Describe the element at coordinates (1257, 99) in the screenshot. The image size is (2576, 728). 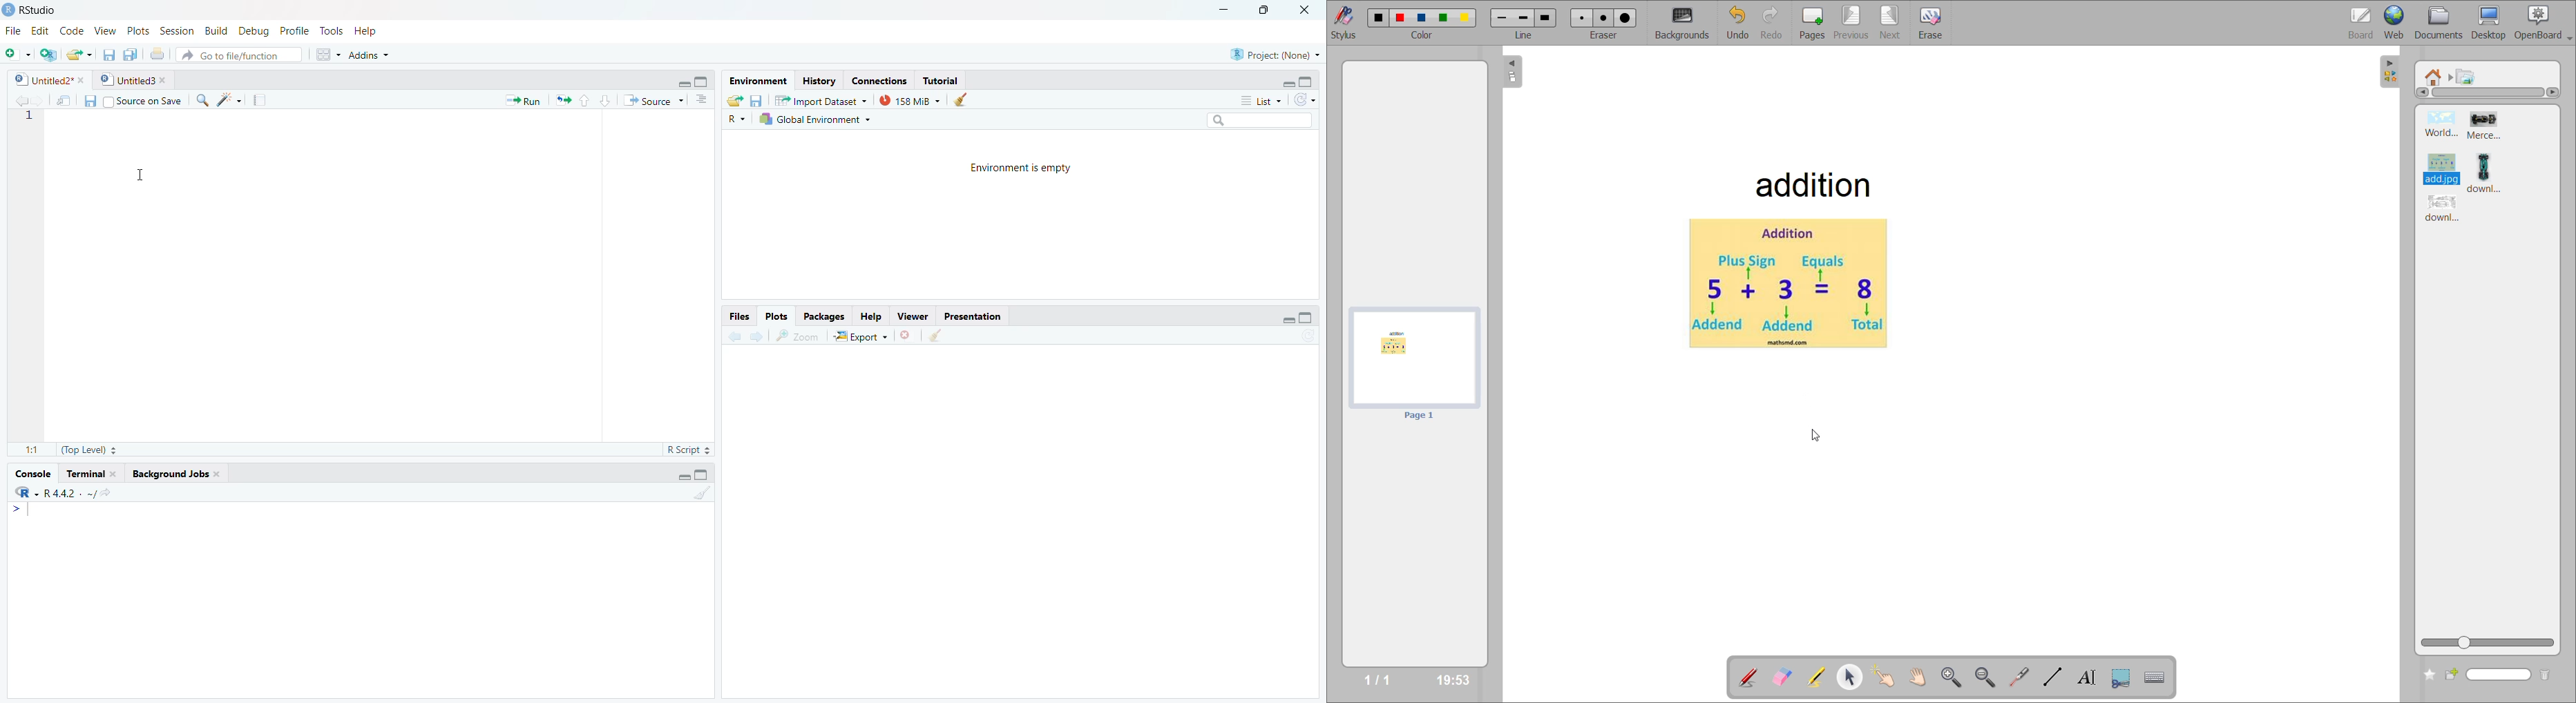
I see `List ` at that location.